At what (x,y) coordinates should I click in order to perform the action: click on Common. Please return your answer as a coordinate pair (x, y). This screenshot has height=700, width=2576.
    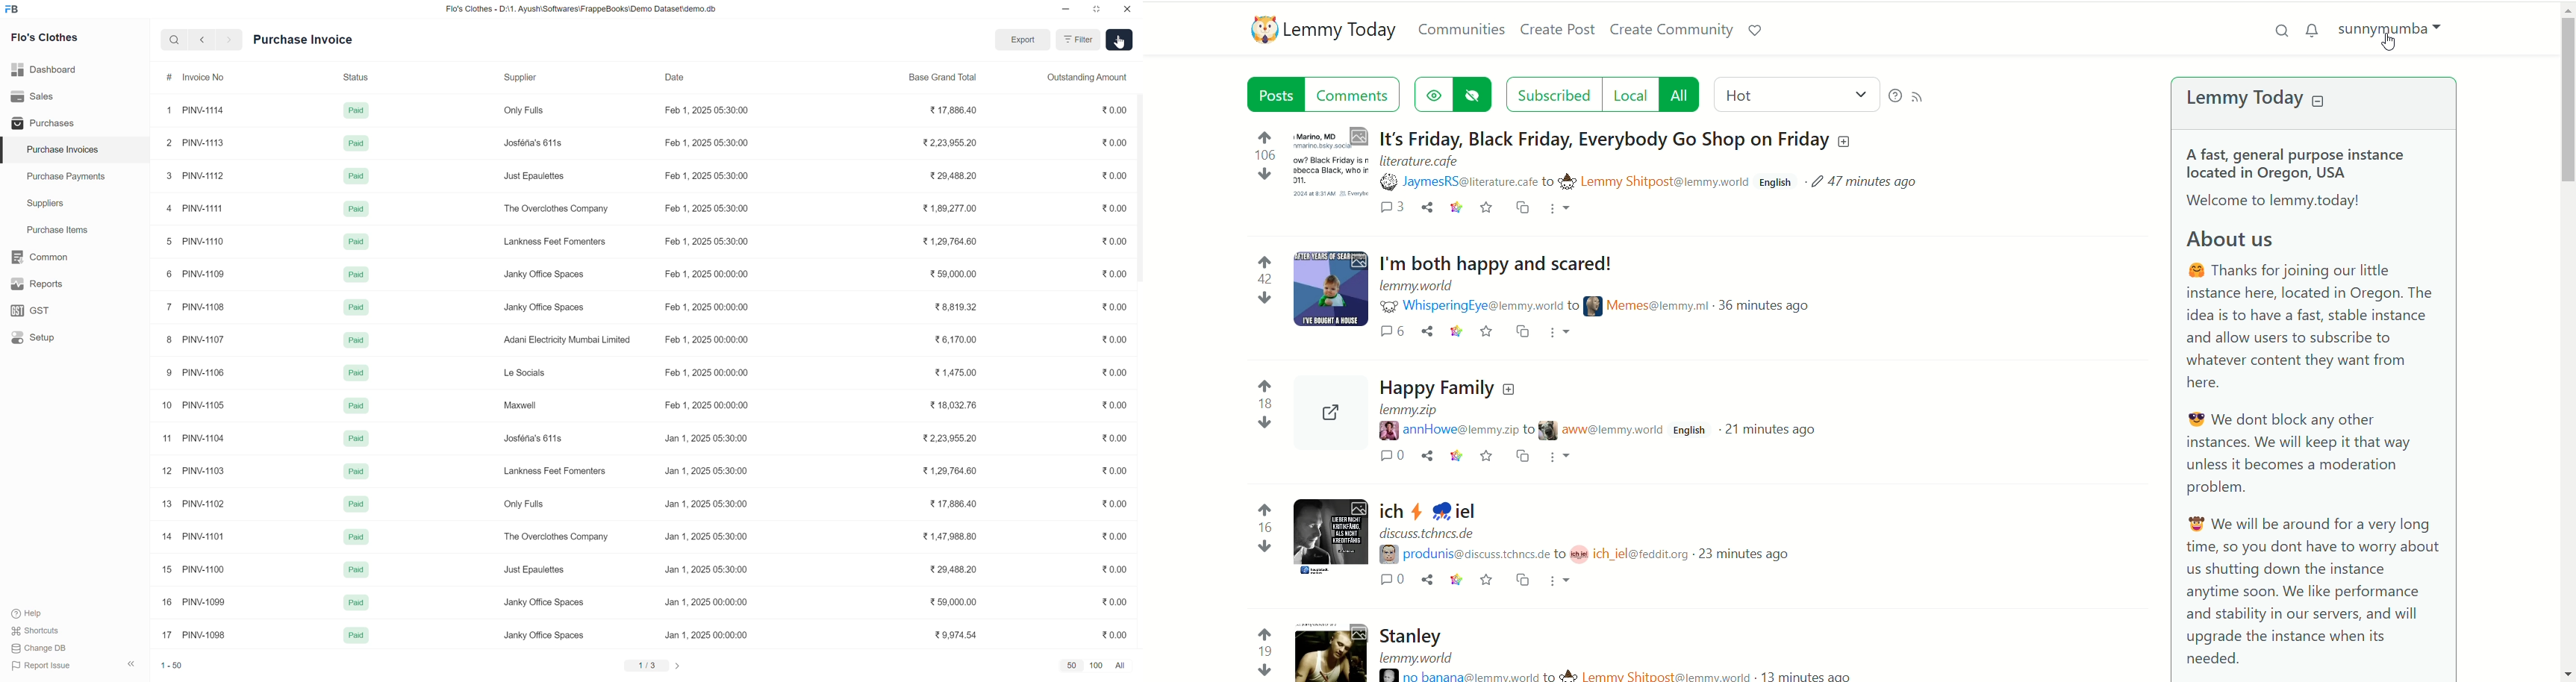
    Looking at the image, I should click on (75, 257).